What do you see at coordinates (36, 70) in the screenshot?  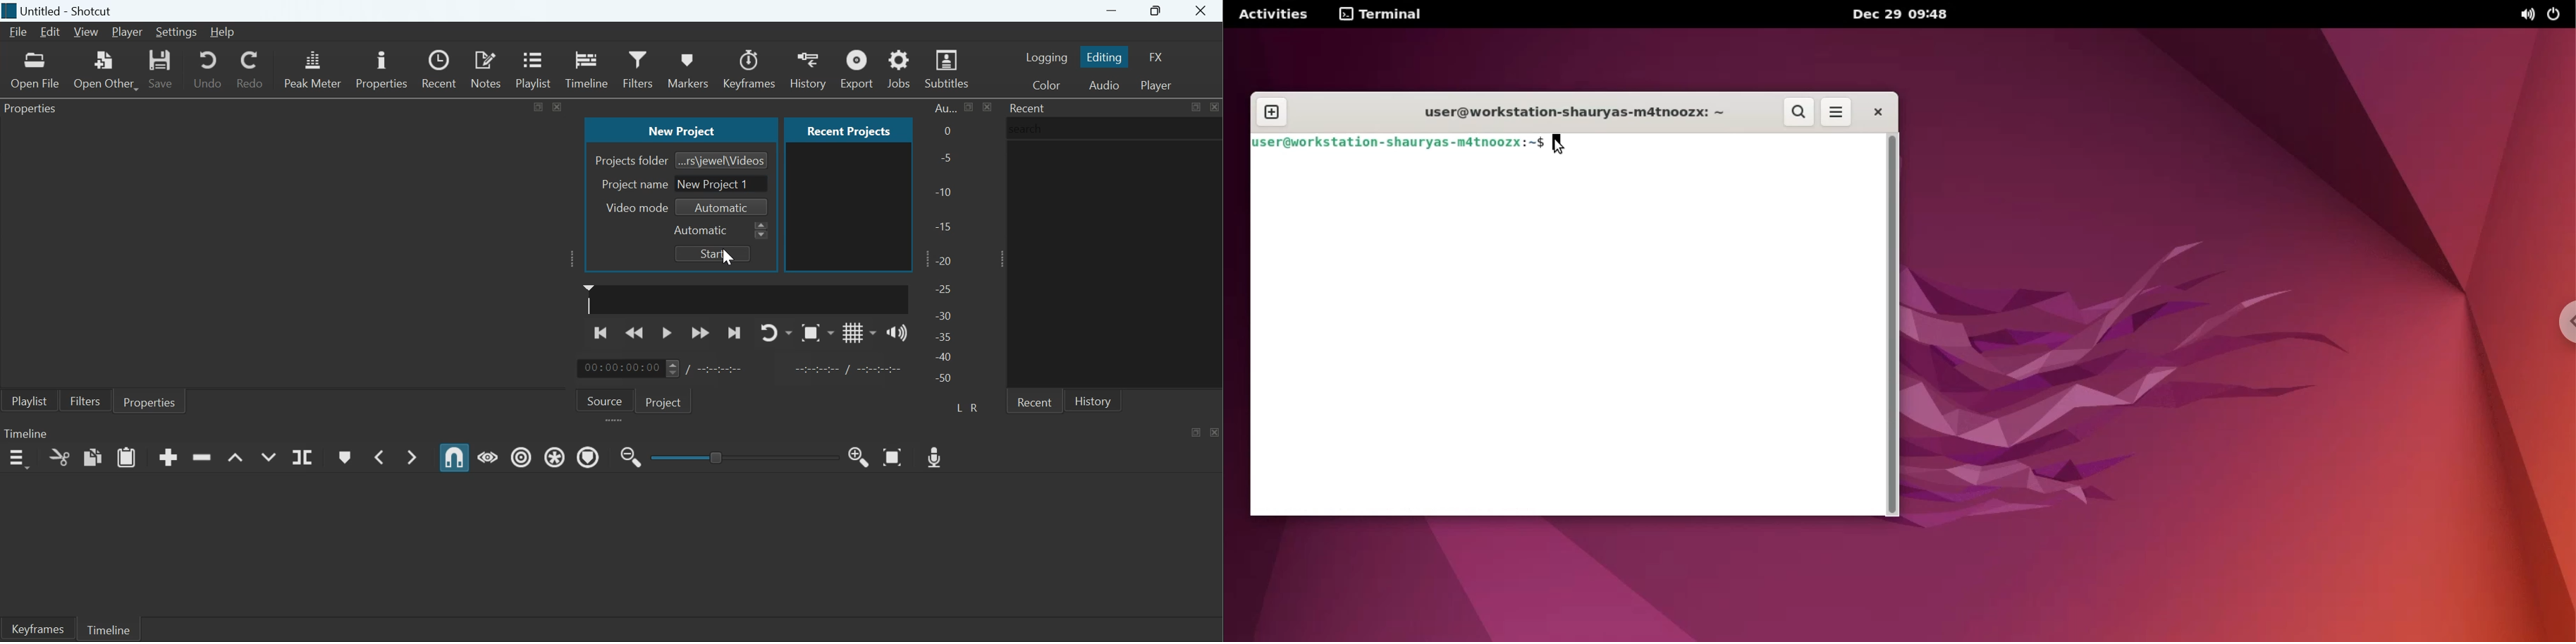 I see `Open a video, audio, image or project file` at bounding box center [36, 70].